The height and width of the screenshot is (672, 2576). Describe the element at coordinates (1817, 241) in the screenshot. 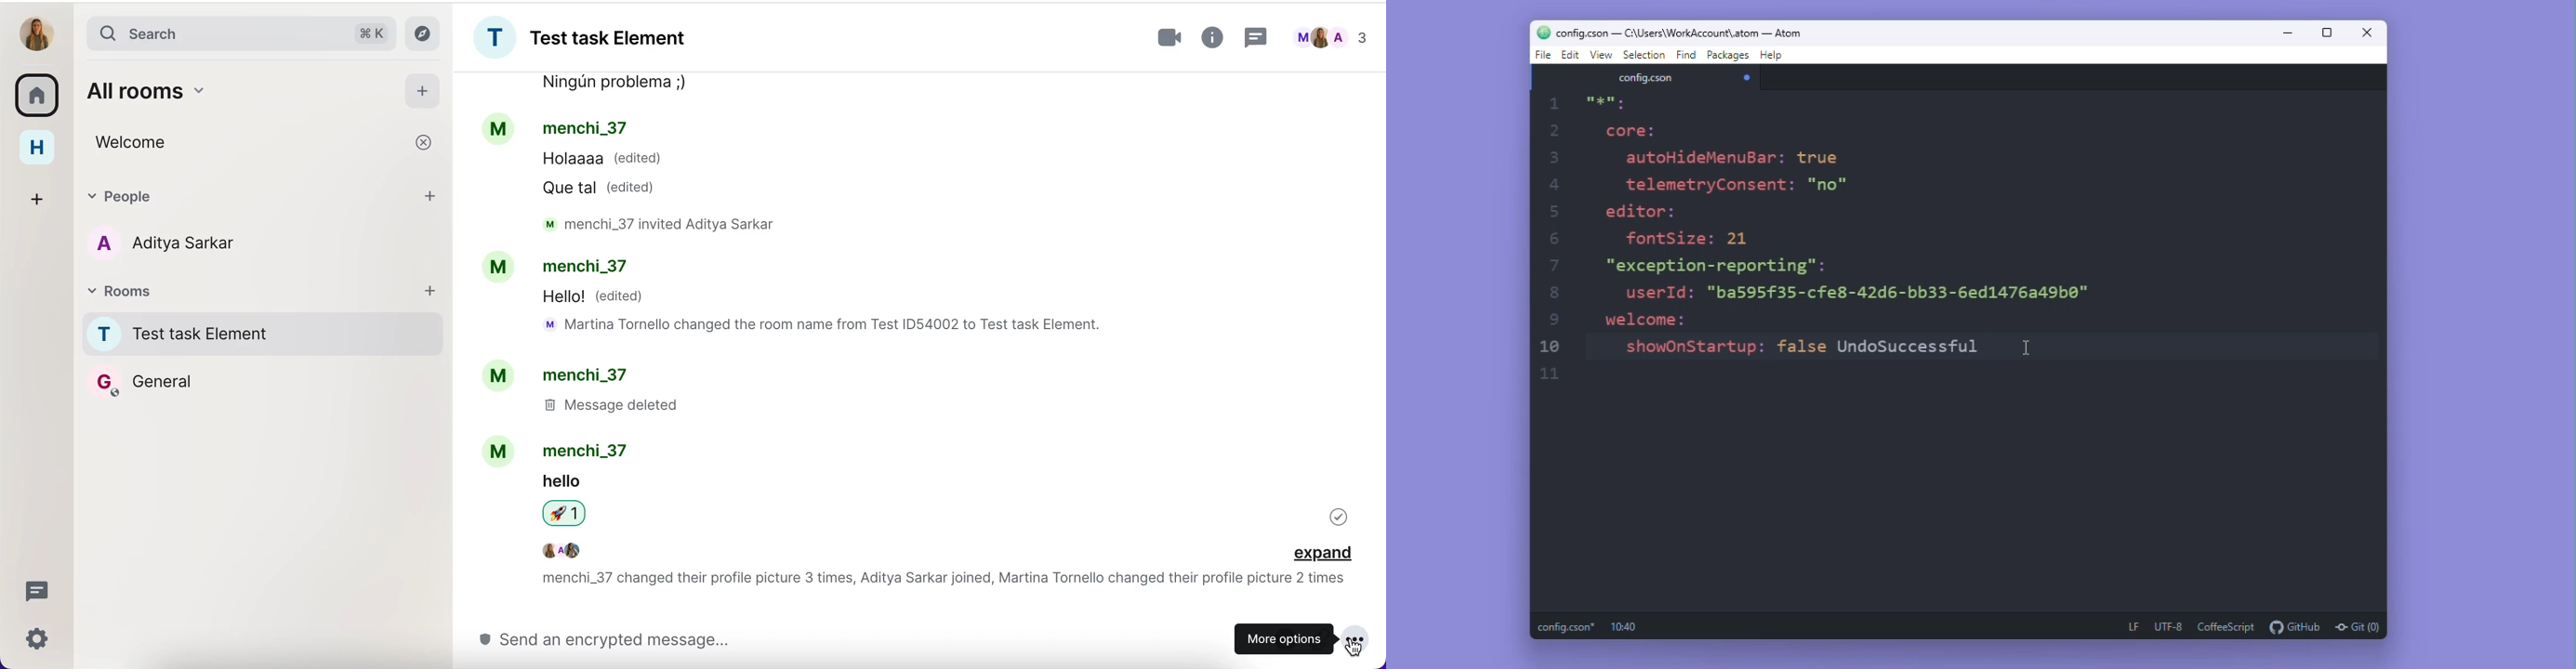

I see `he Locore:autoHideMenuBar: truetelemetryConsent: "no"editor:fontSize: 21"exception-reporting":userId: "ba595f35-cfe8-42d6-bb33-6ed1476a49b0"welcome:showOnStartup: false` at that location.